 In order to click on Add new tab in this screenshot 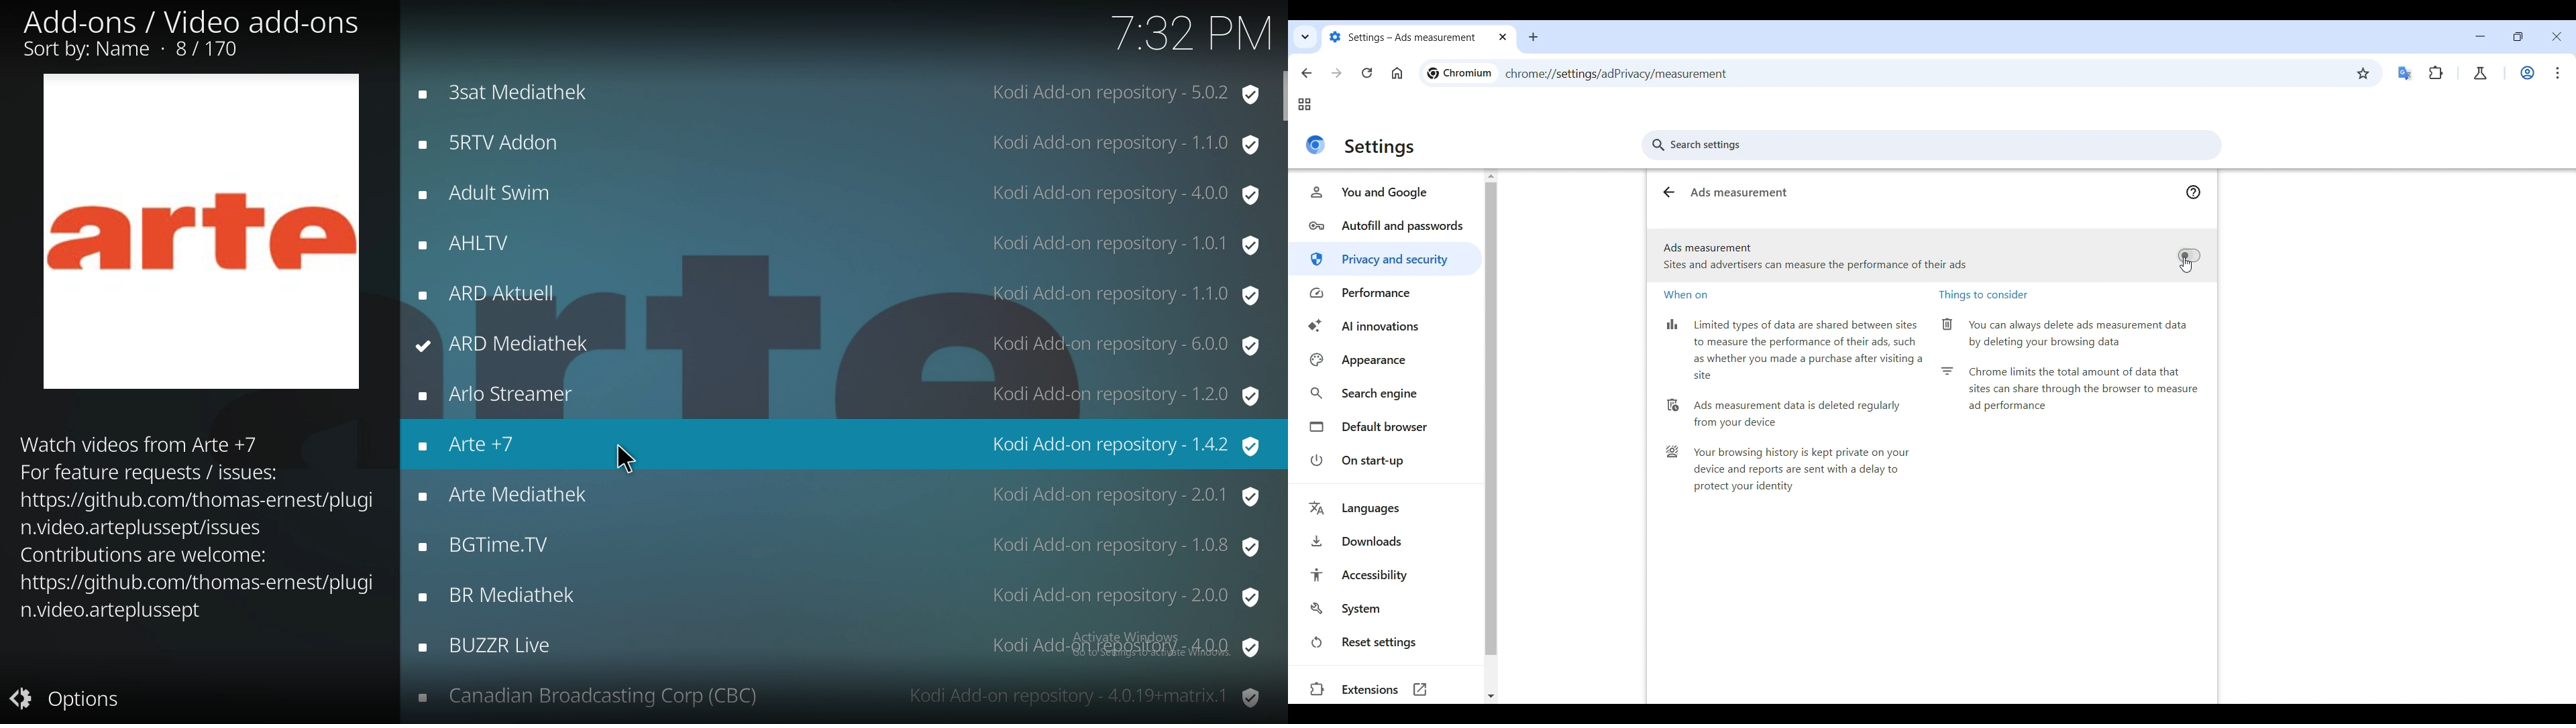, I will do `click(1533, 37)`.